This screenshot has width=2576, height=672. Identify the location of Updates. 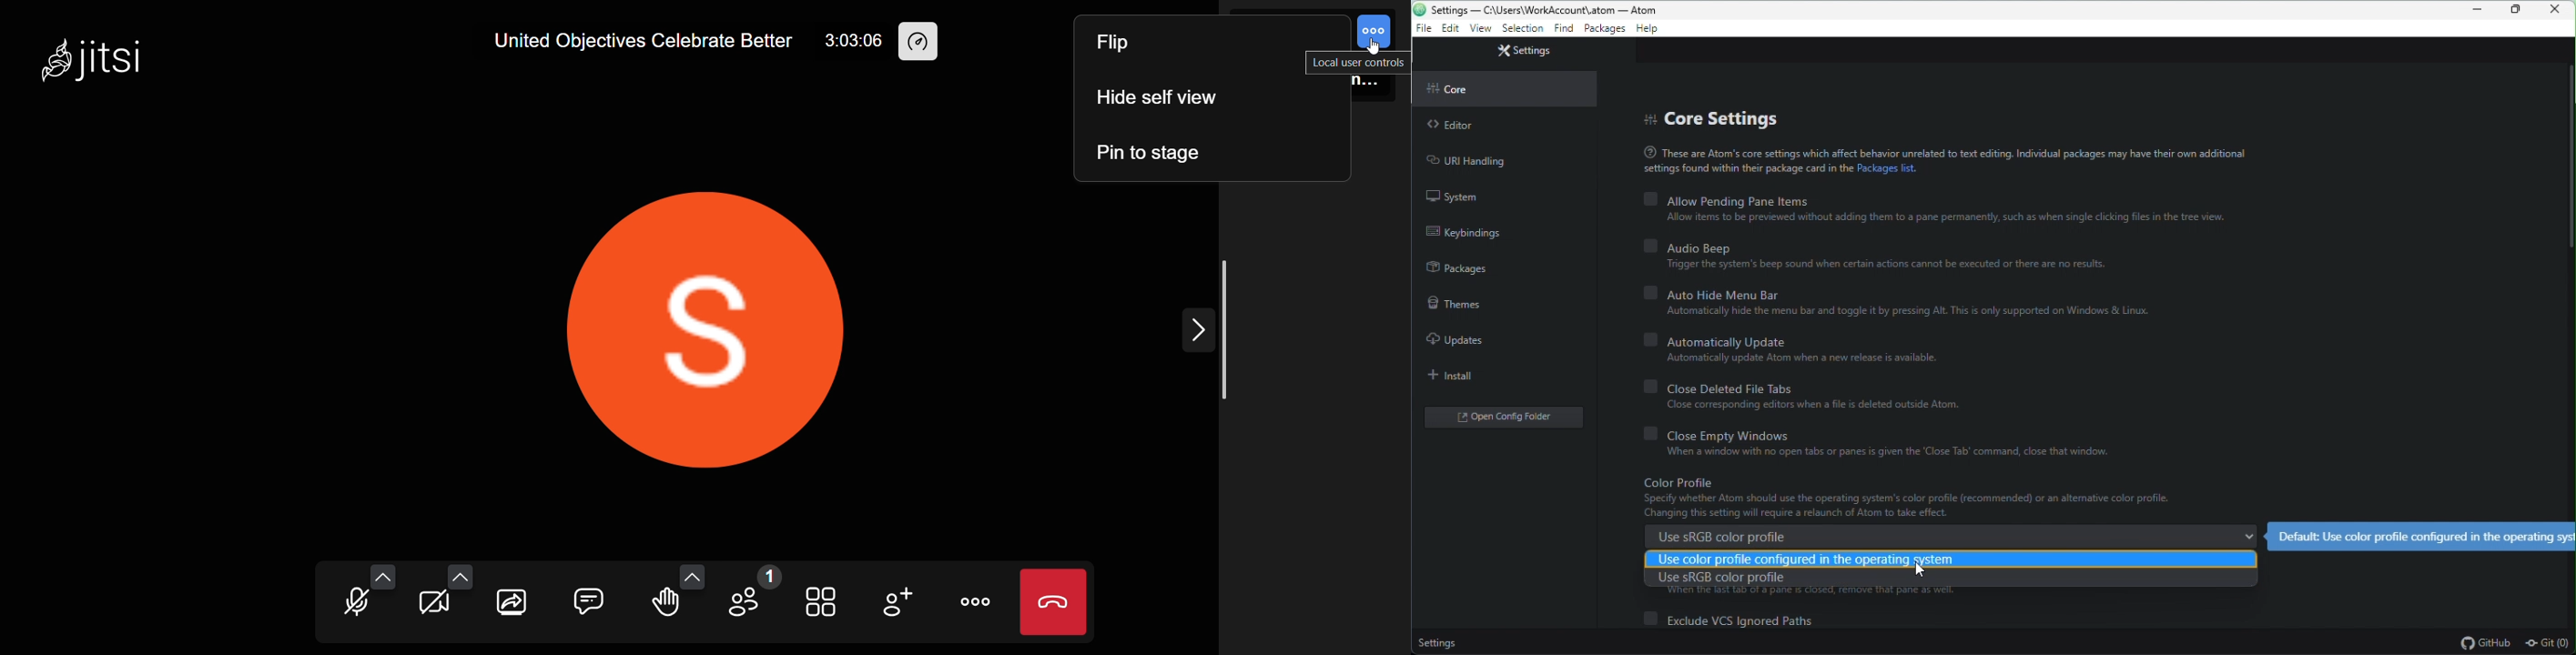
(1451, 339).